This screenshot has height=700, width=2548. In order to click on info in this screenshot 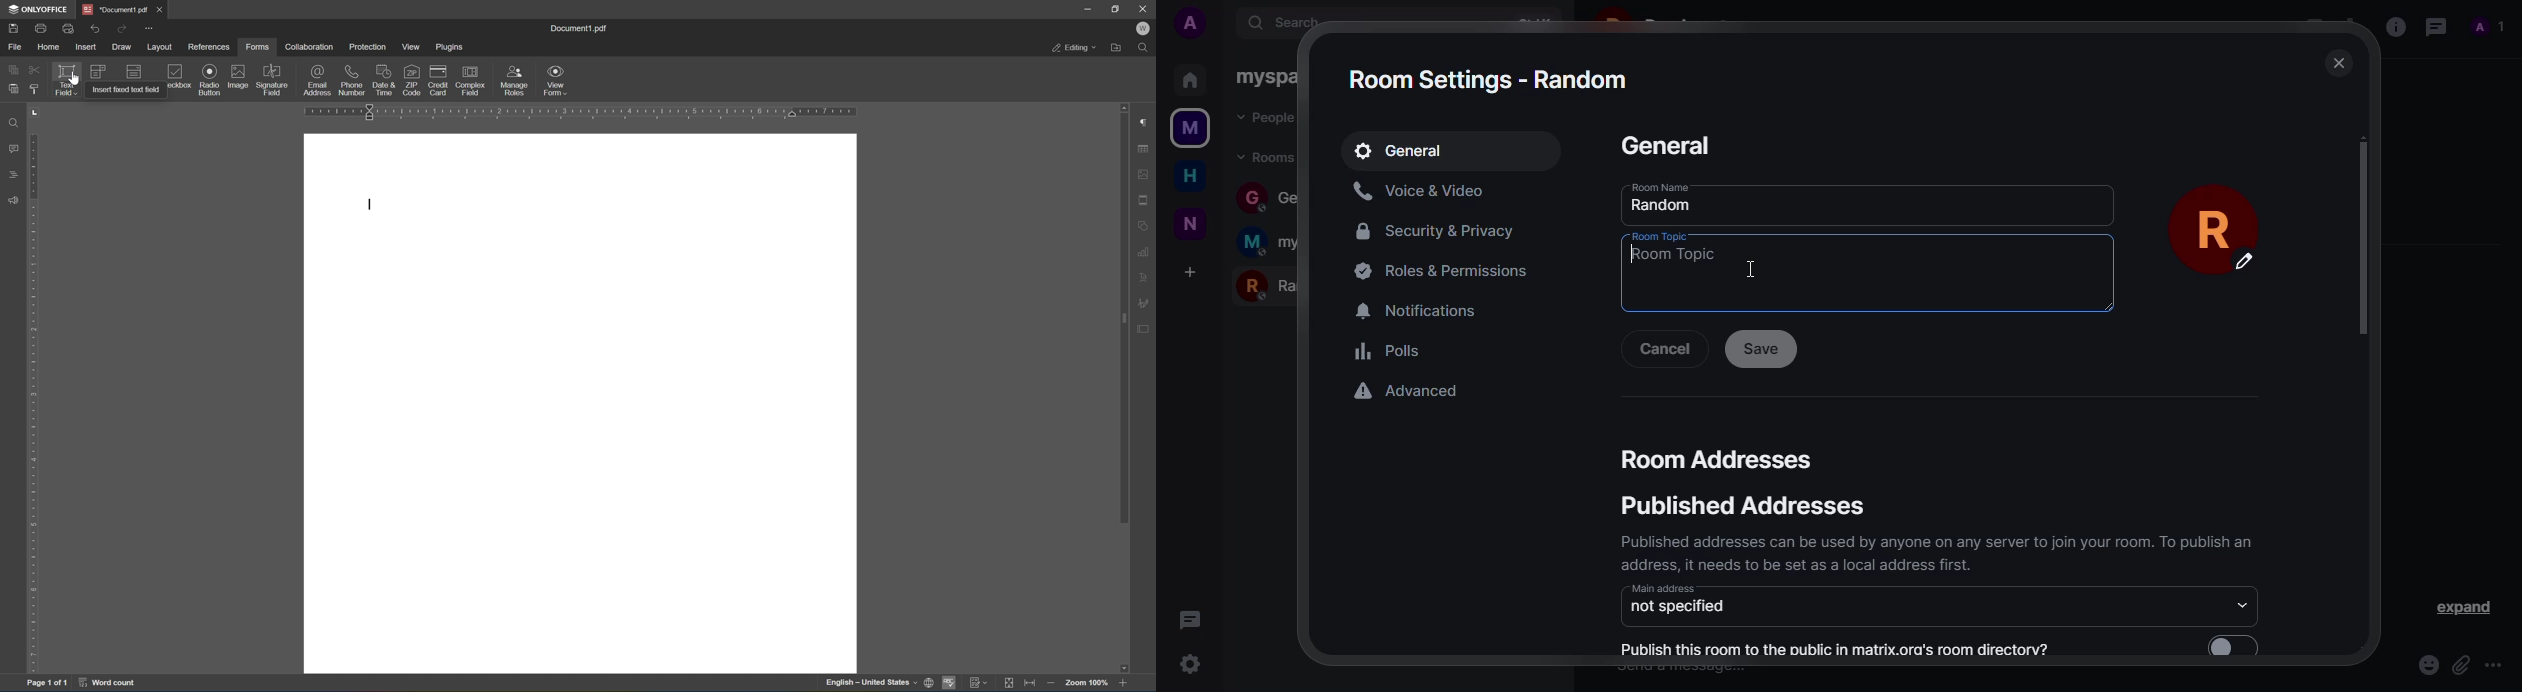, I will do `click(2396, 27)`.